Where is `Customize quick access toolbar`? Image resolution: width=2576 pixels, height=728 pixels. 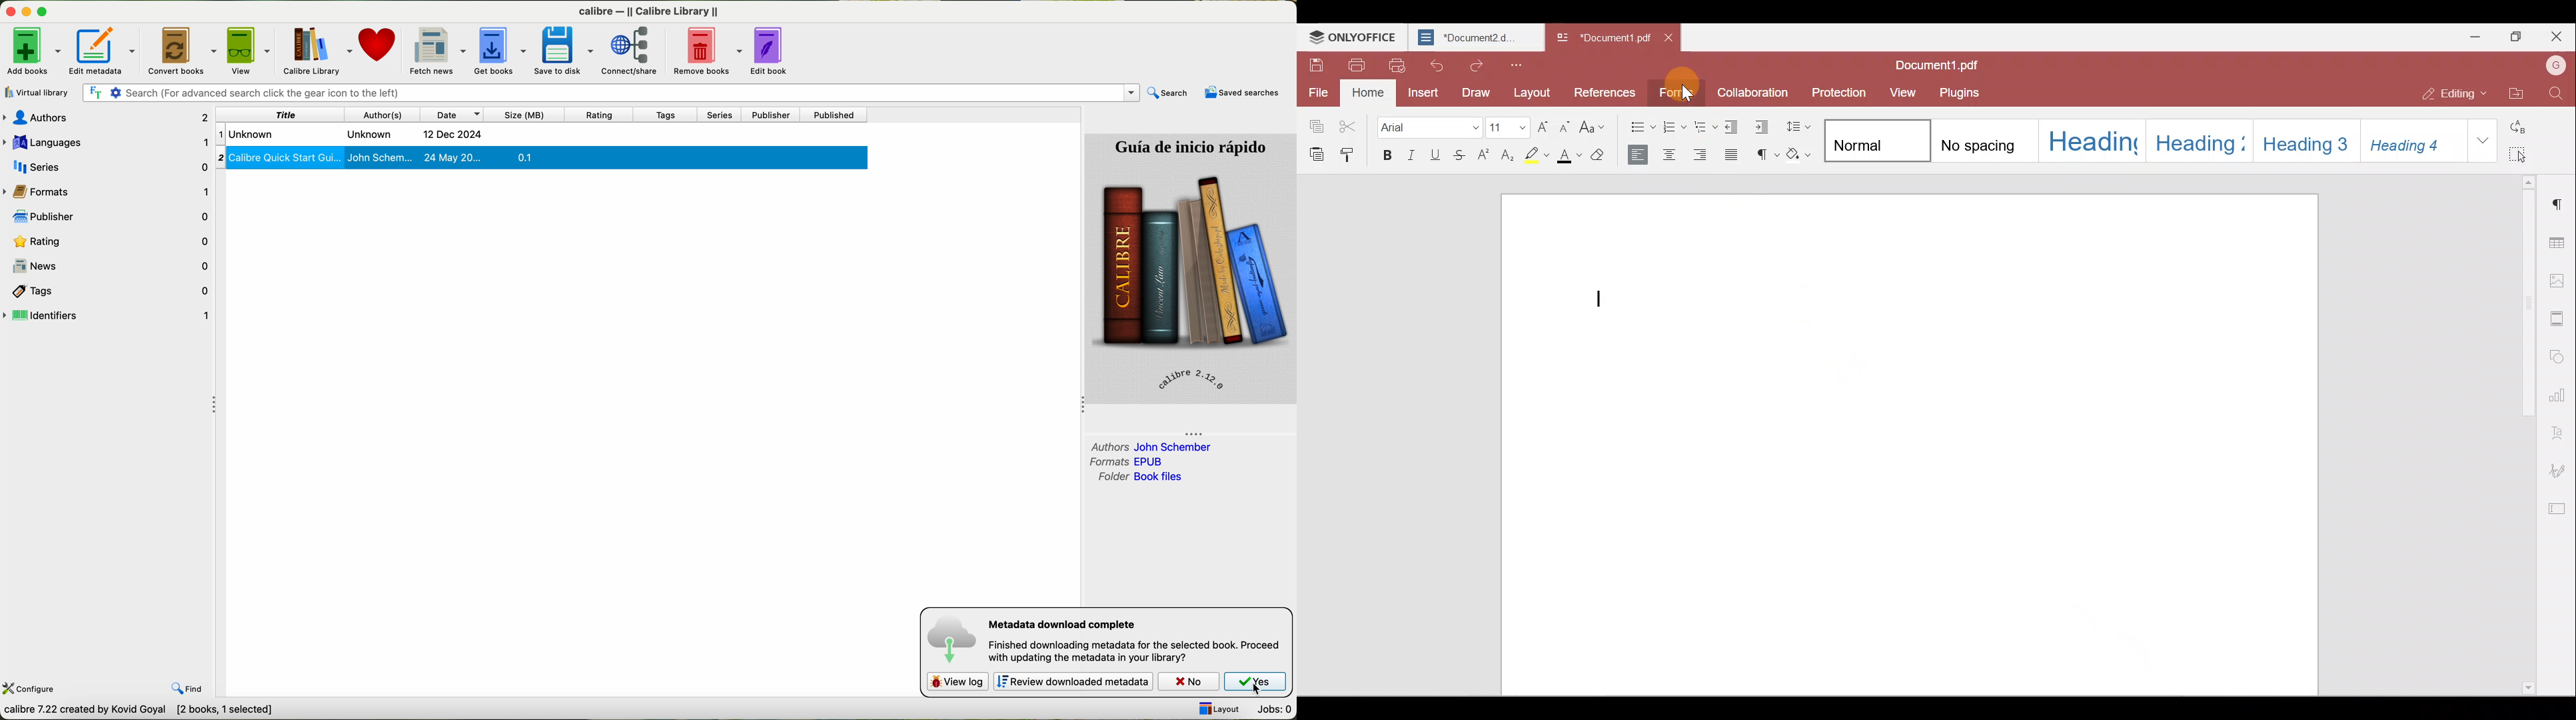 Customize quick access toolbar is located at coordinates (1521, 64).